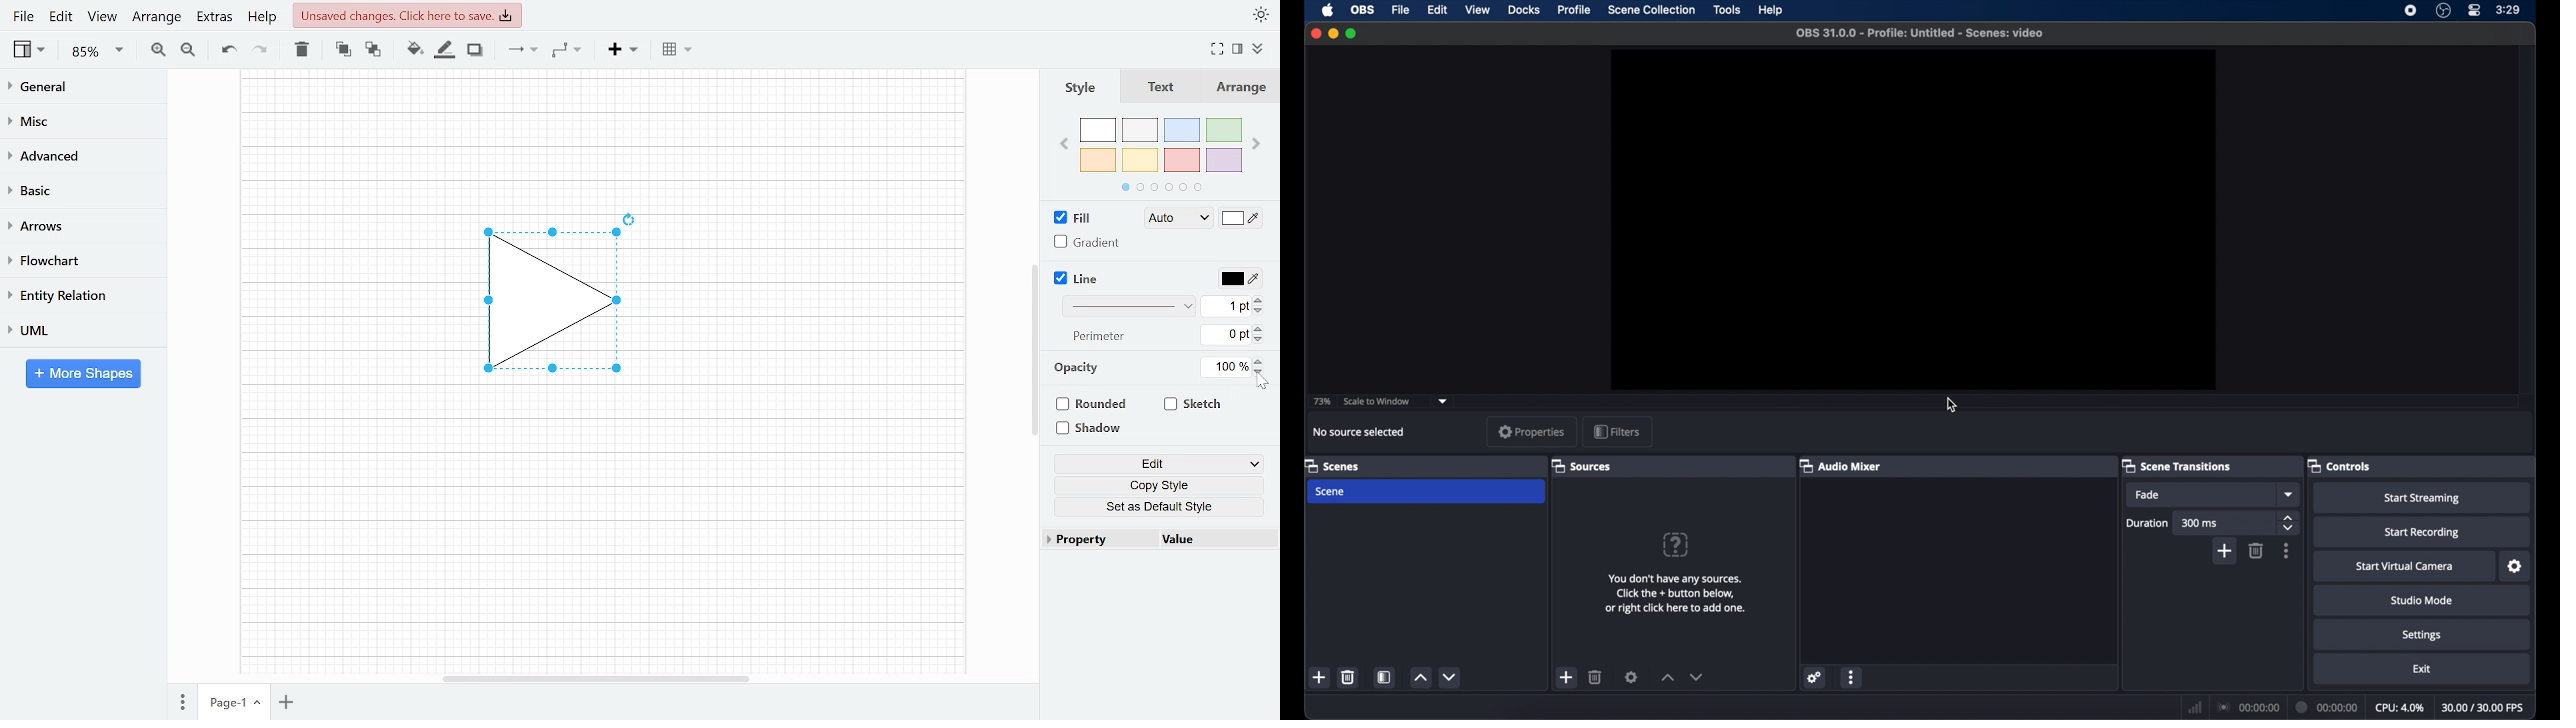 Image resolution: width=2576 pixels, height=728 pixels. Describe the element at coordinates (1632, 677) in the screenshot. I see `settings` at that location.